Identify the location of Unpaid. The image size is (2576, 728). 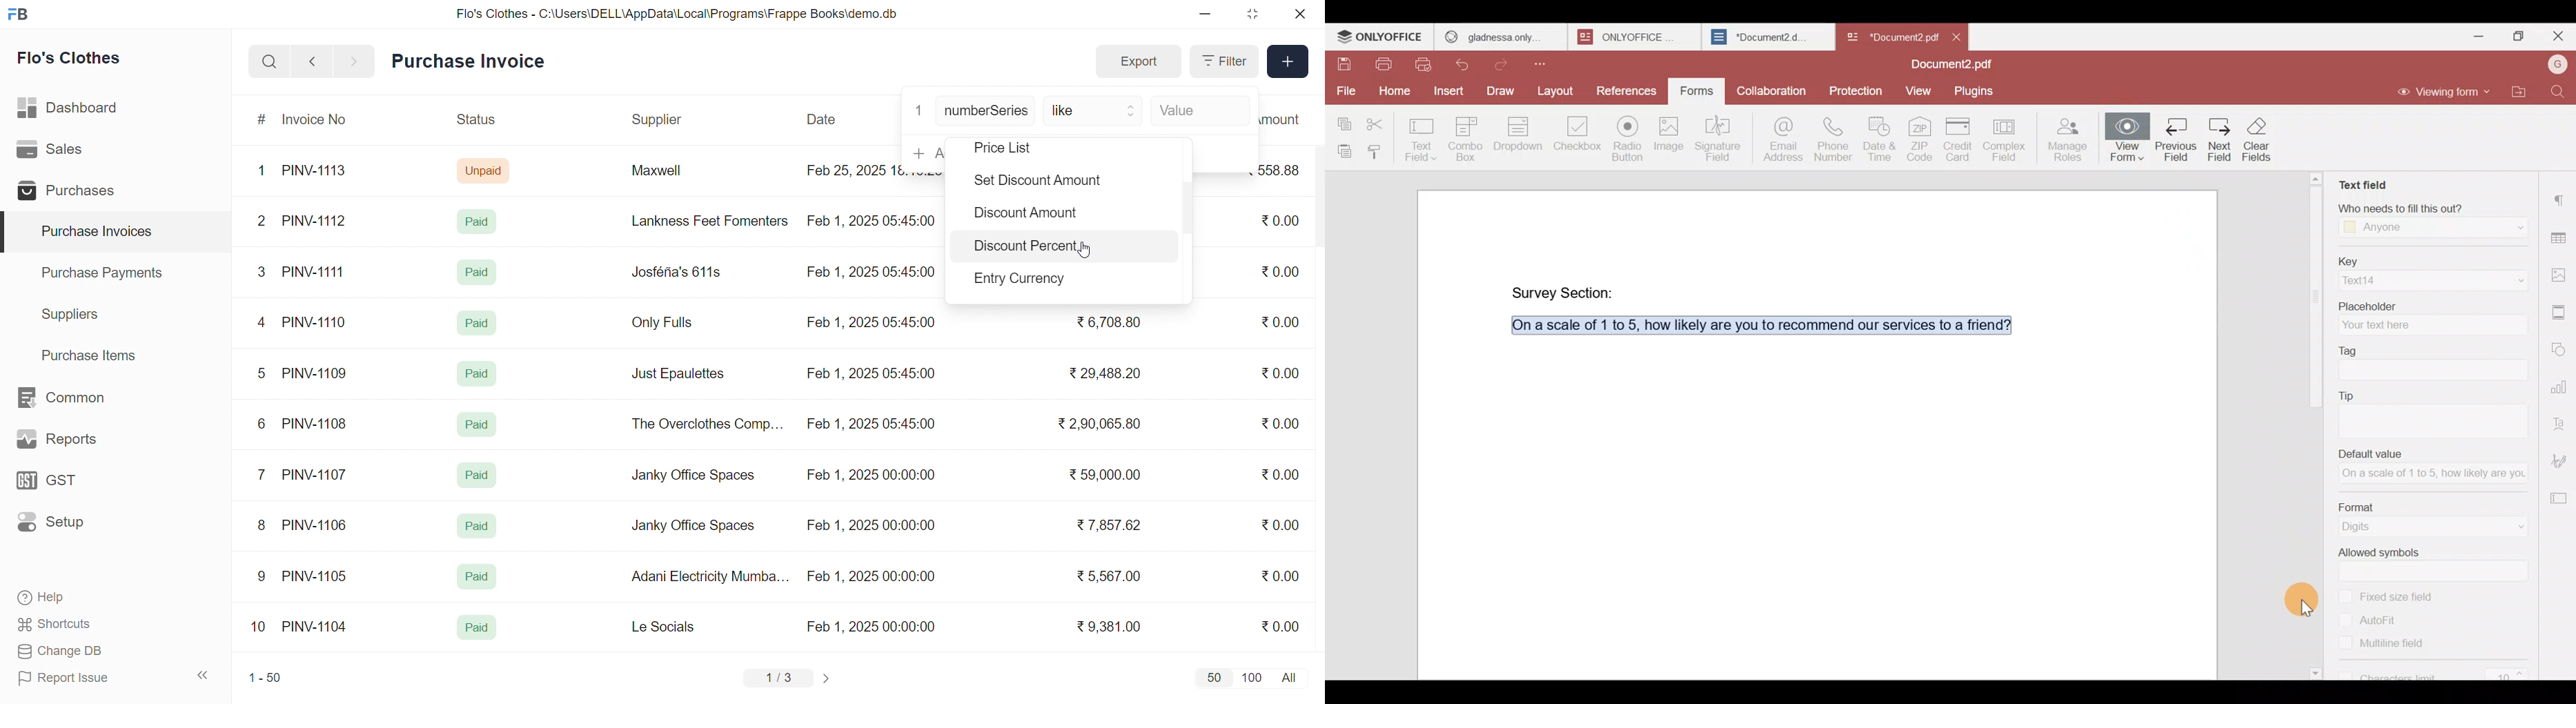
(485, 170).